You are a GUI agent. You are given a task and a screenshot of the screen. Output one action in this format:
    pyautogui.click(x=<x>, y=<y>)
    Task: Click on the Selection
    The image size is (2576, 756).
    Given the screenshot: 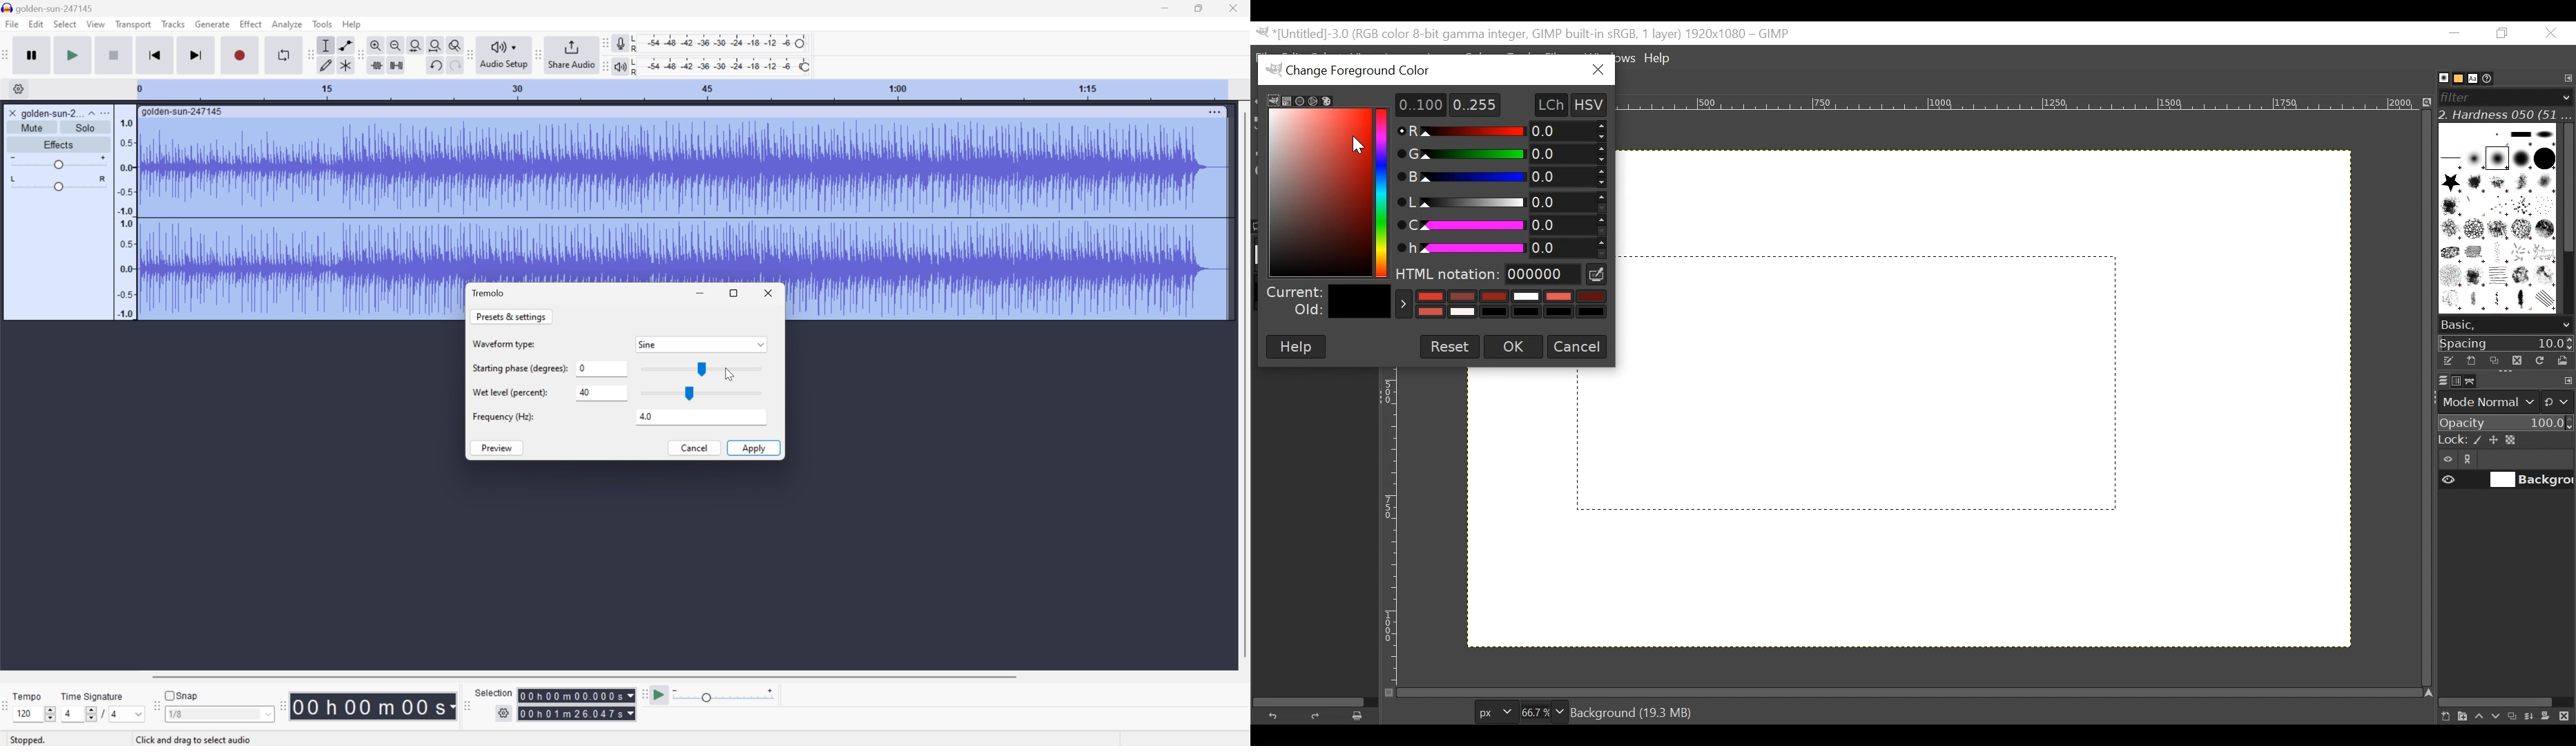 What is the action you would take?
    pyautogui.click(x=493, y=692)
    